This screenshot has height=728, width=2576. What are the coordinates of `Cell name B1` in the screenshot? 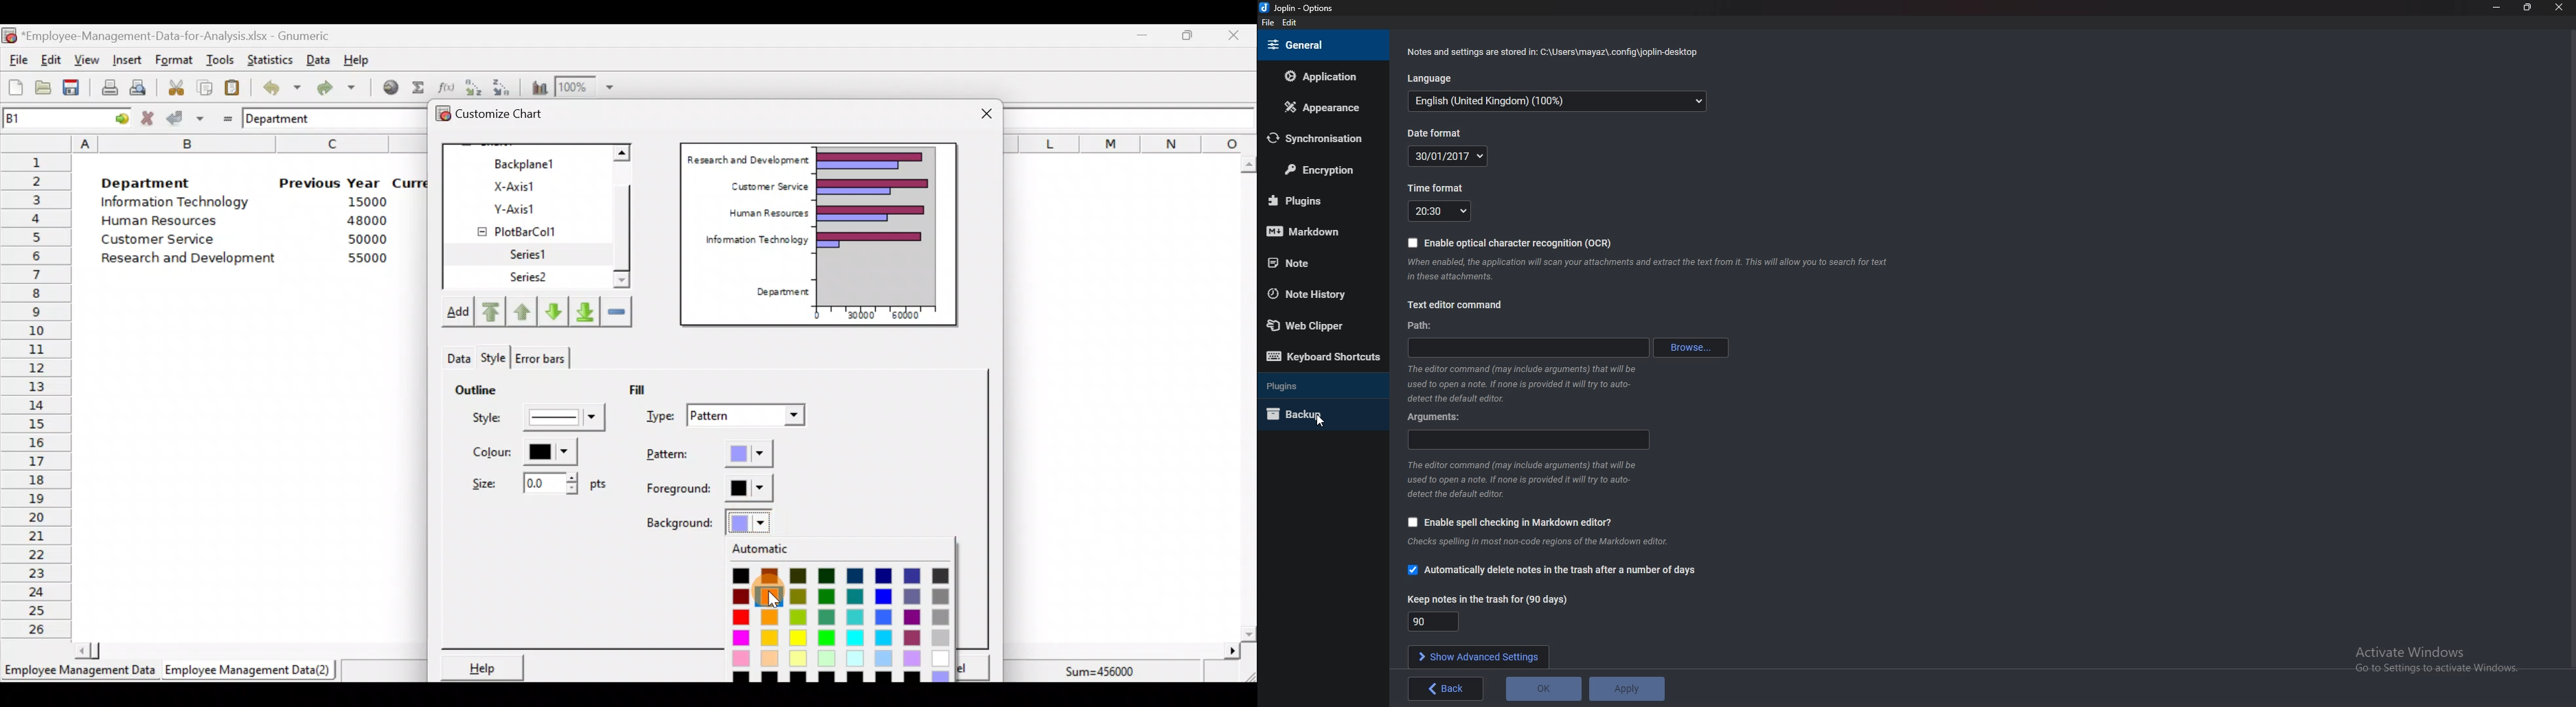 It's located at (43, 118).